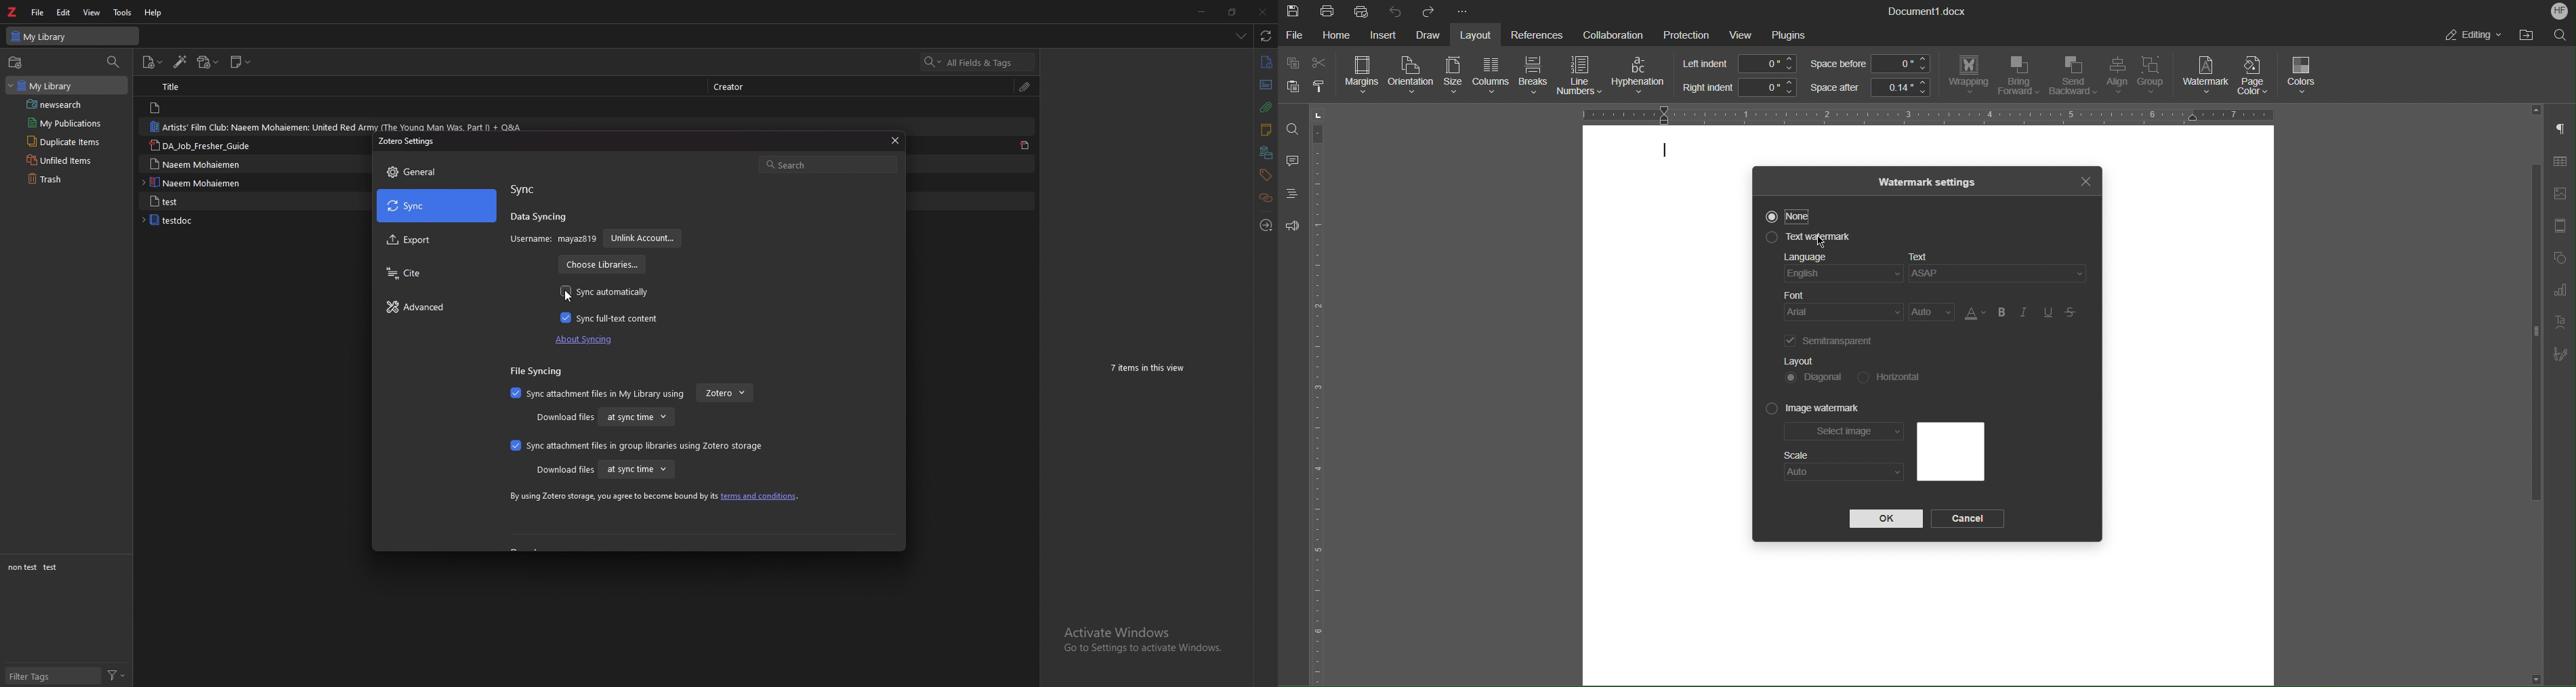 Image resolution: width=2576 pixels, height=700 pixels. I want to click on Language, so click(1843, 270).